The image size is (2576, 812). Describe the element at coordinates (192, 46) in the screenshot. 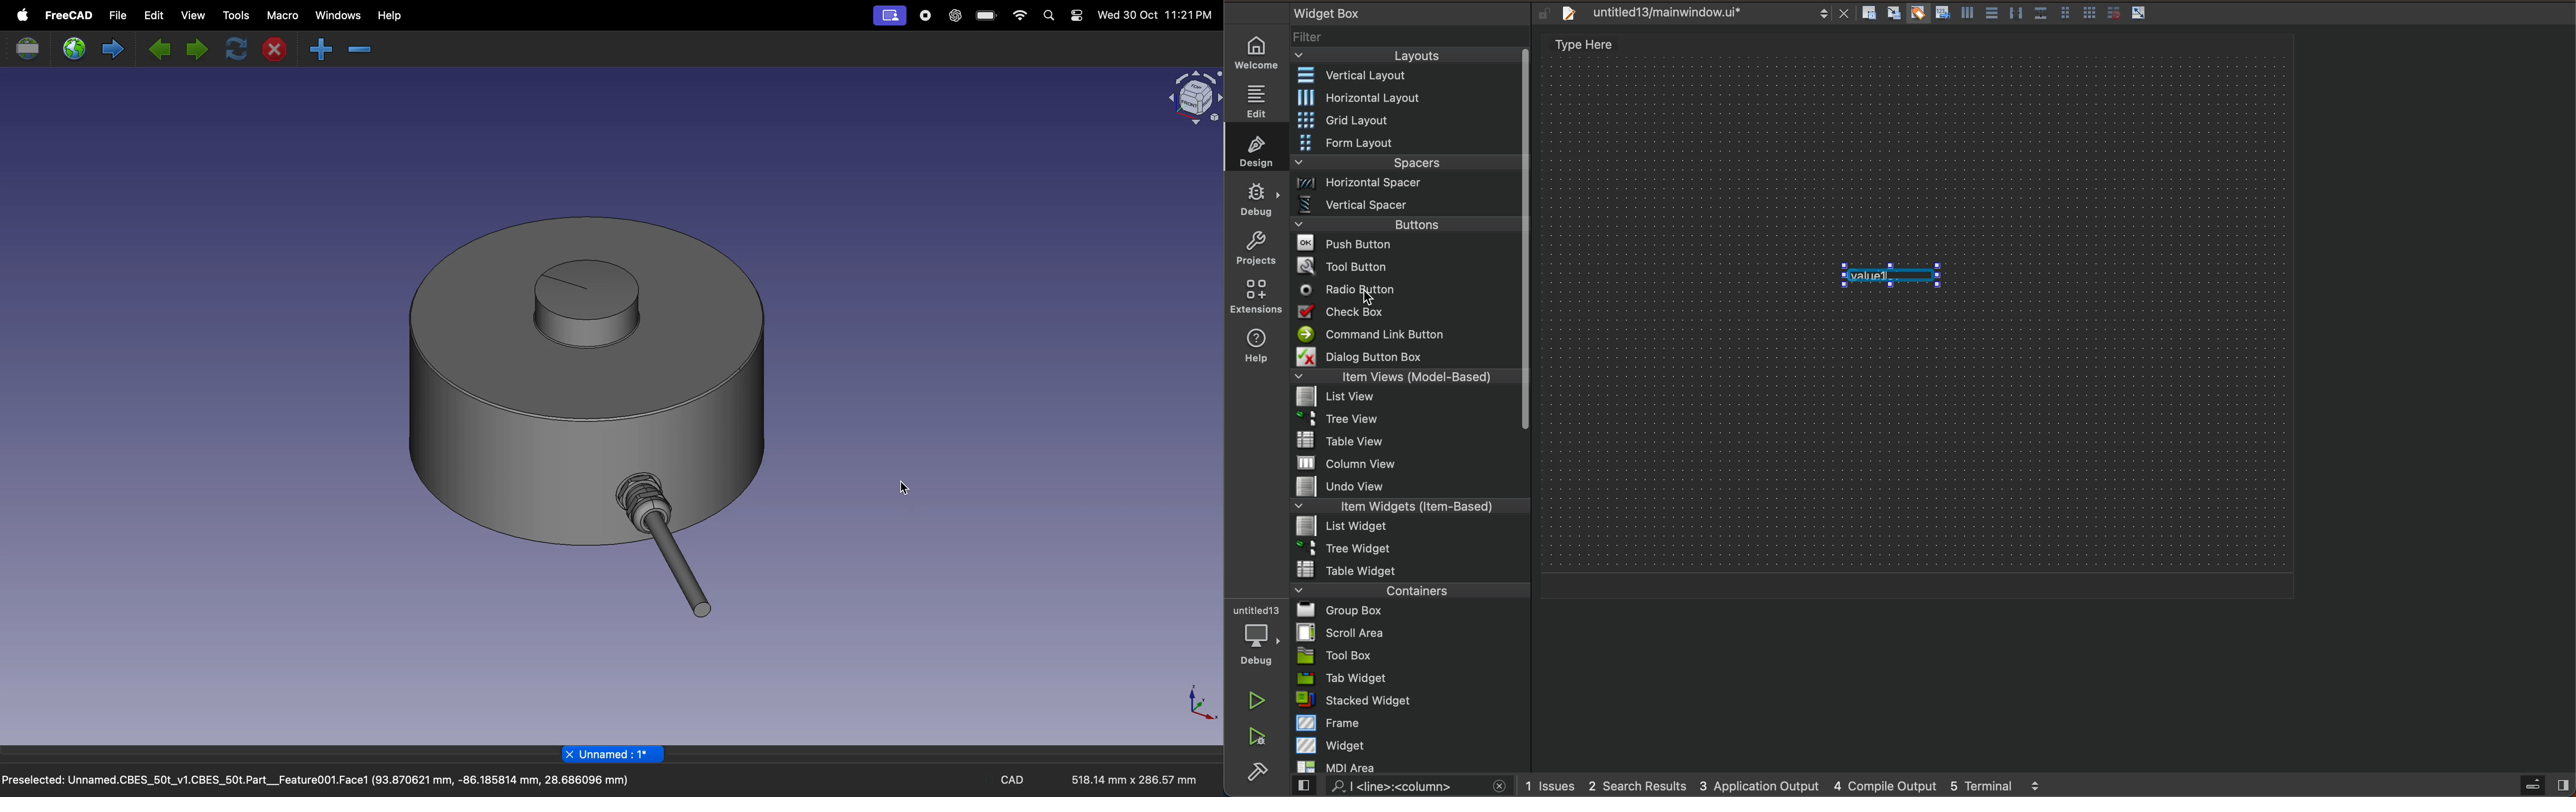

I see `next page` at that location.